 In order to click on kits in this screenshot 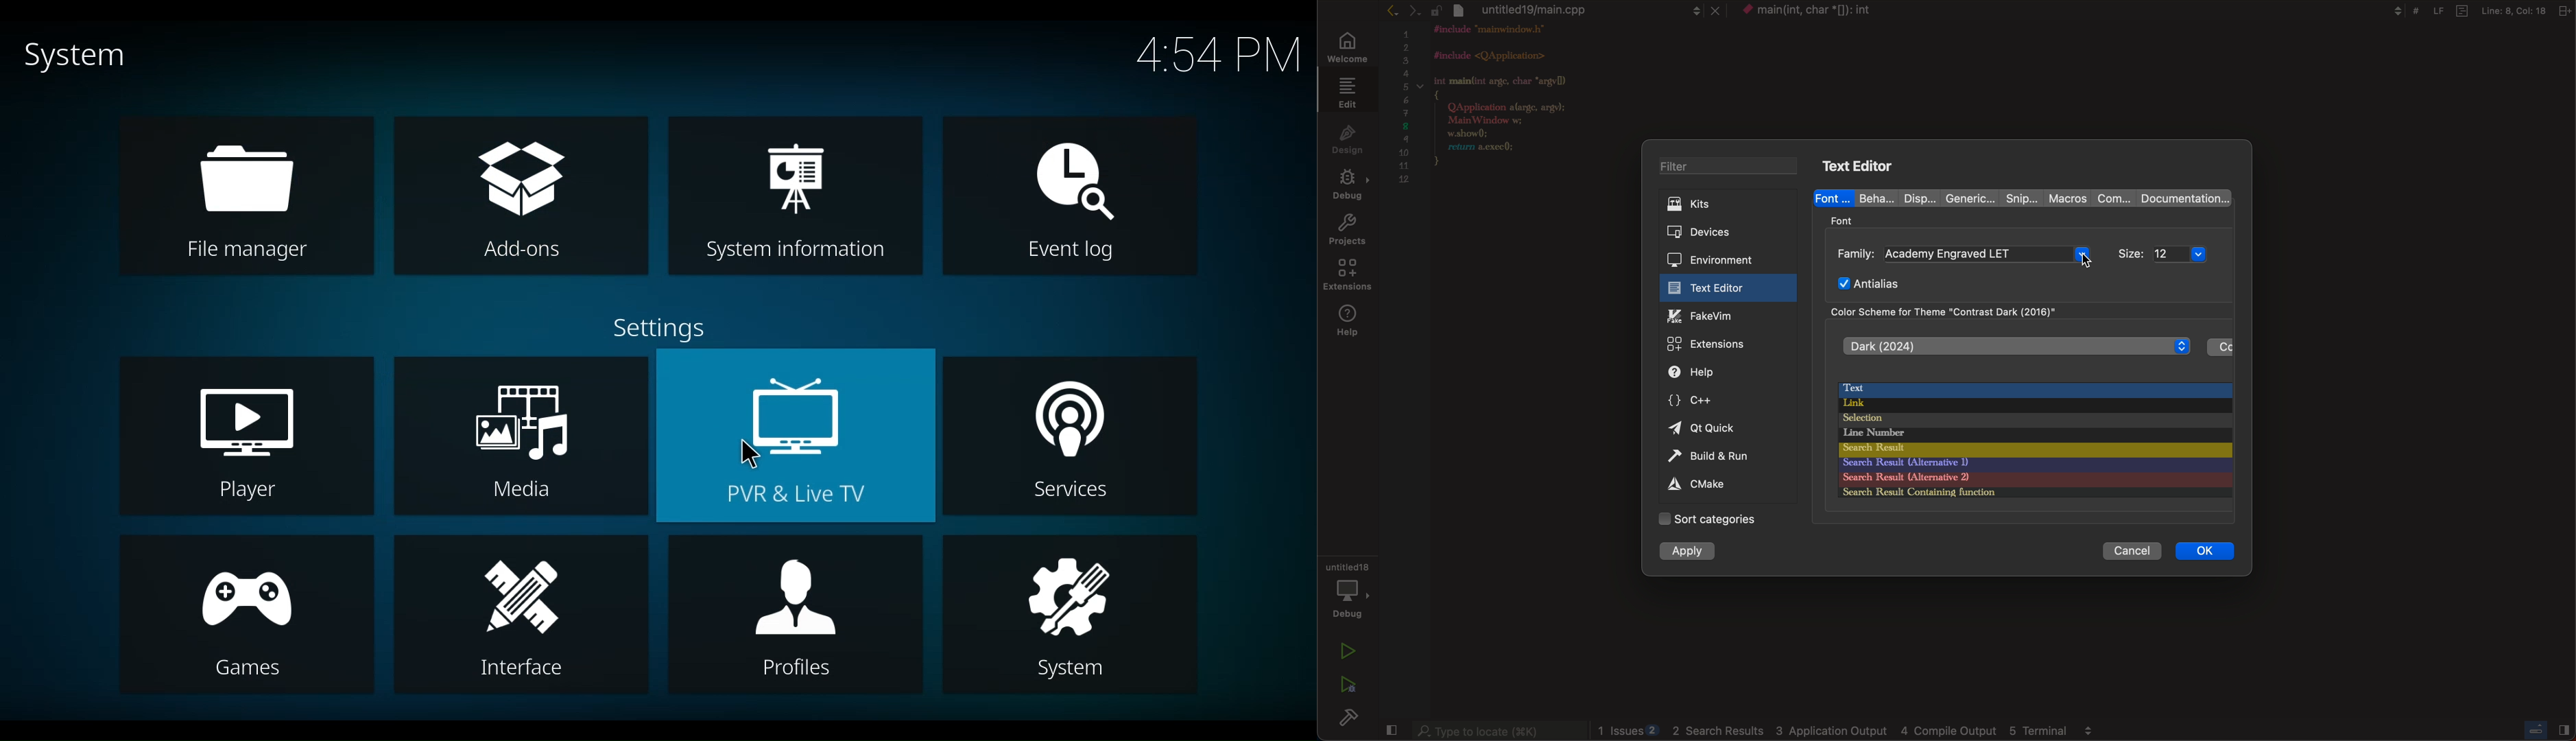, I will do `click(1729, 203)`.